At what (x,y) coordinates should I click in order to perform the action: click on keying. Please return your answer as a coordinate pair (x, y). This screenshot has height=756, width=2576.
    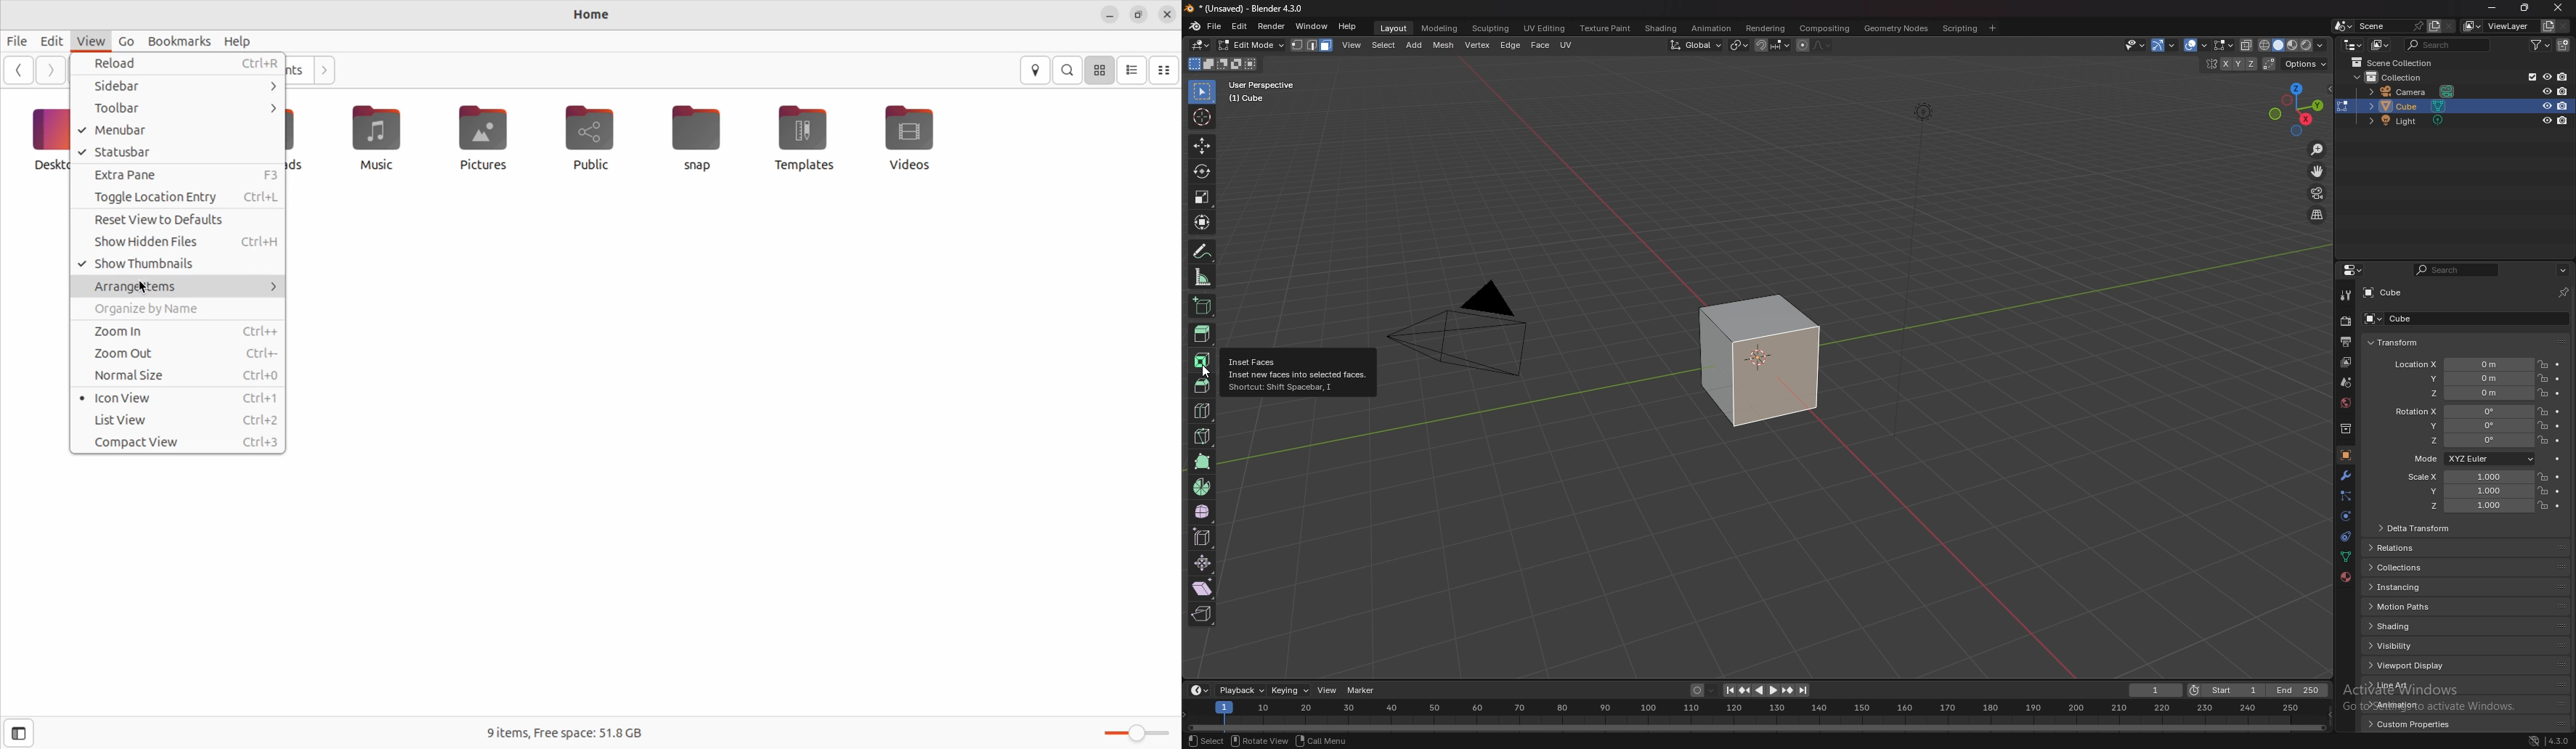
    Looking at the image, I should click on (1291, 690).